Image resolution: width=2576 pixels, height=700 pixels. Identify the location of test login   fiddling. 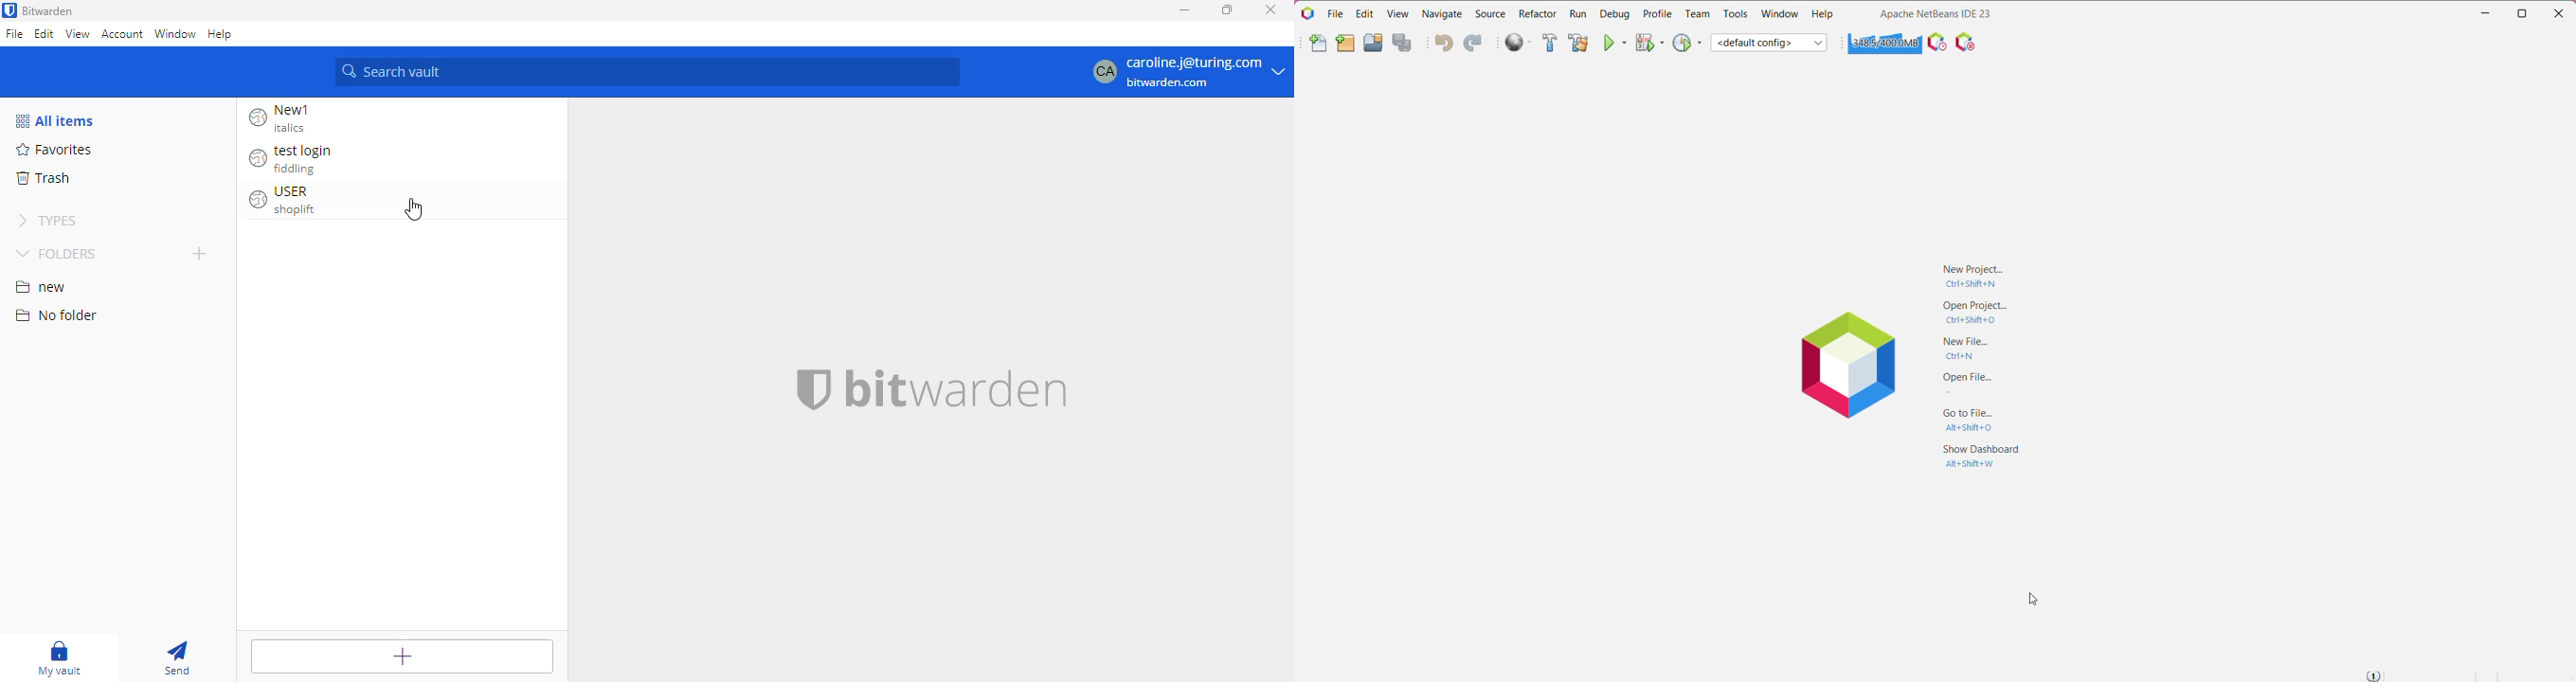
(290, 159).